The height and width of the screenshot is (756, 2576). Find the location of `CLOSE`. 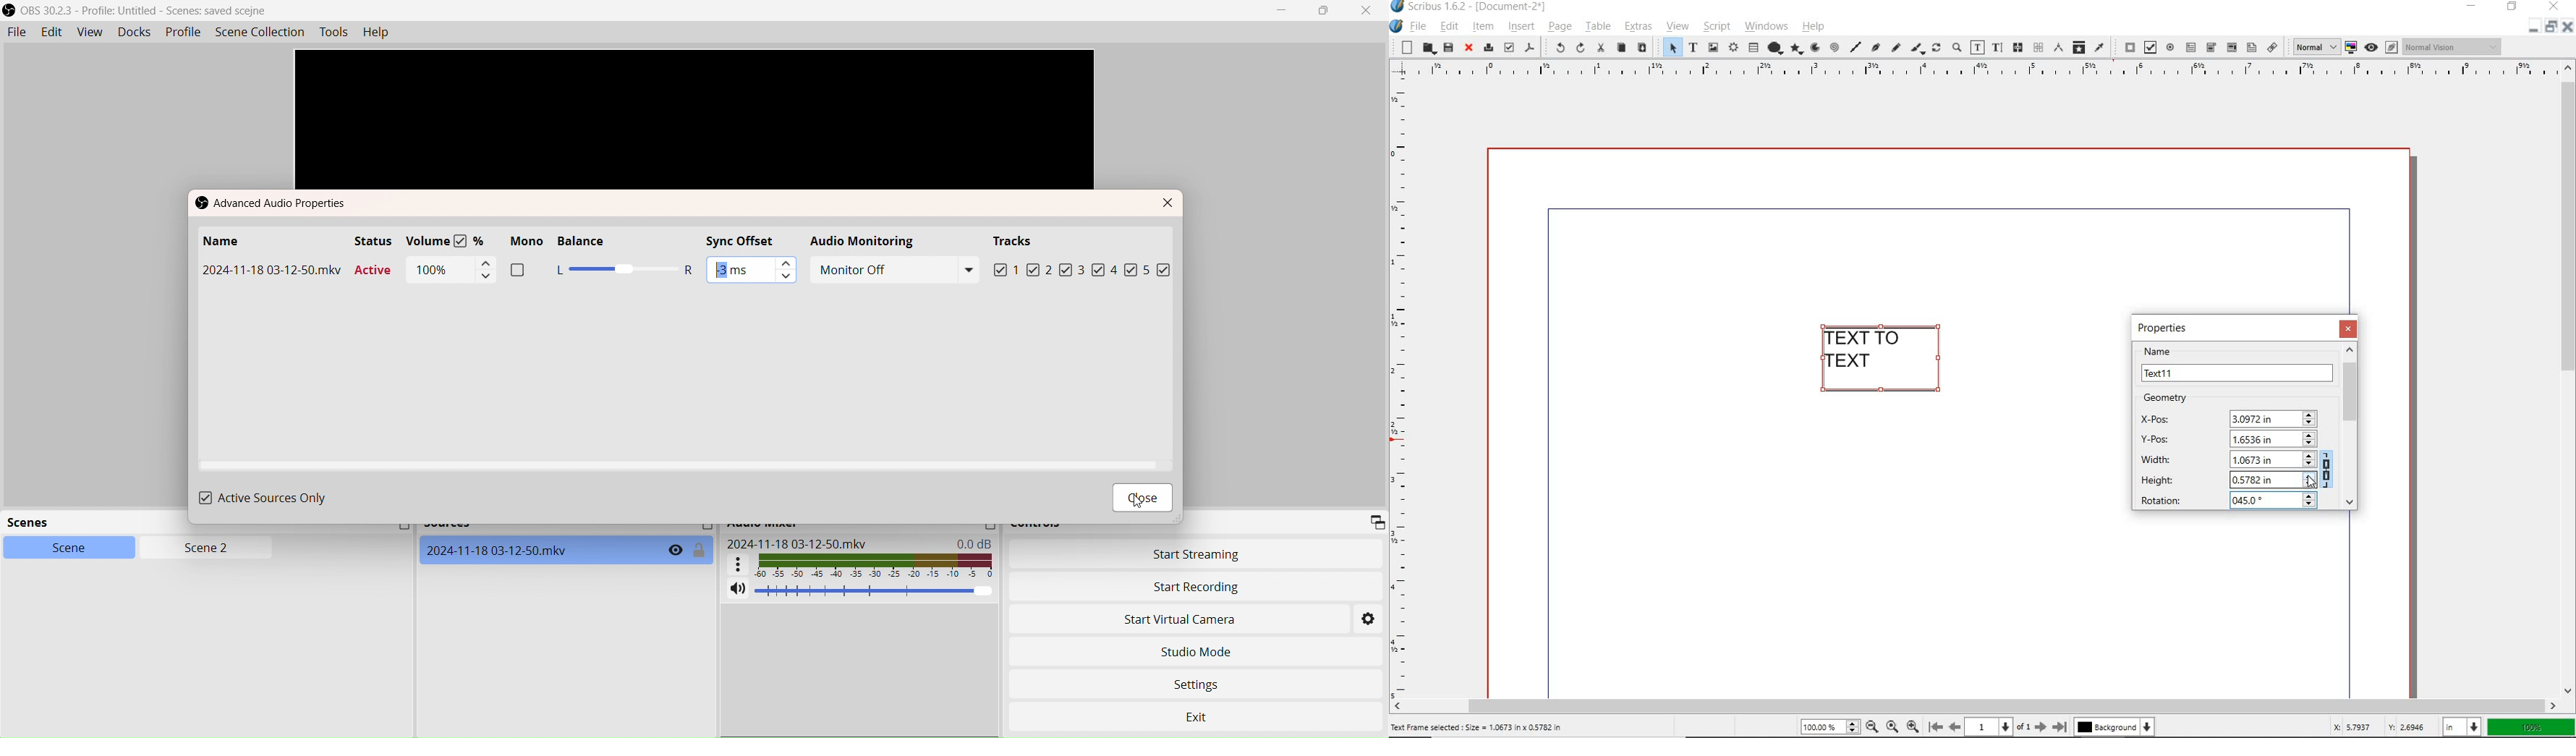

CLOSE is located at coordinates (2350, 329).